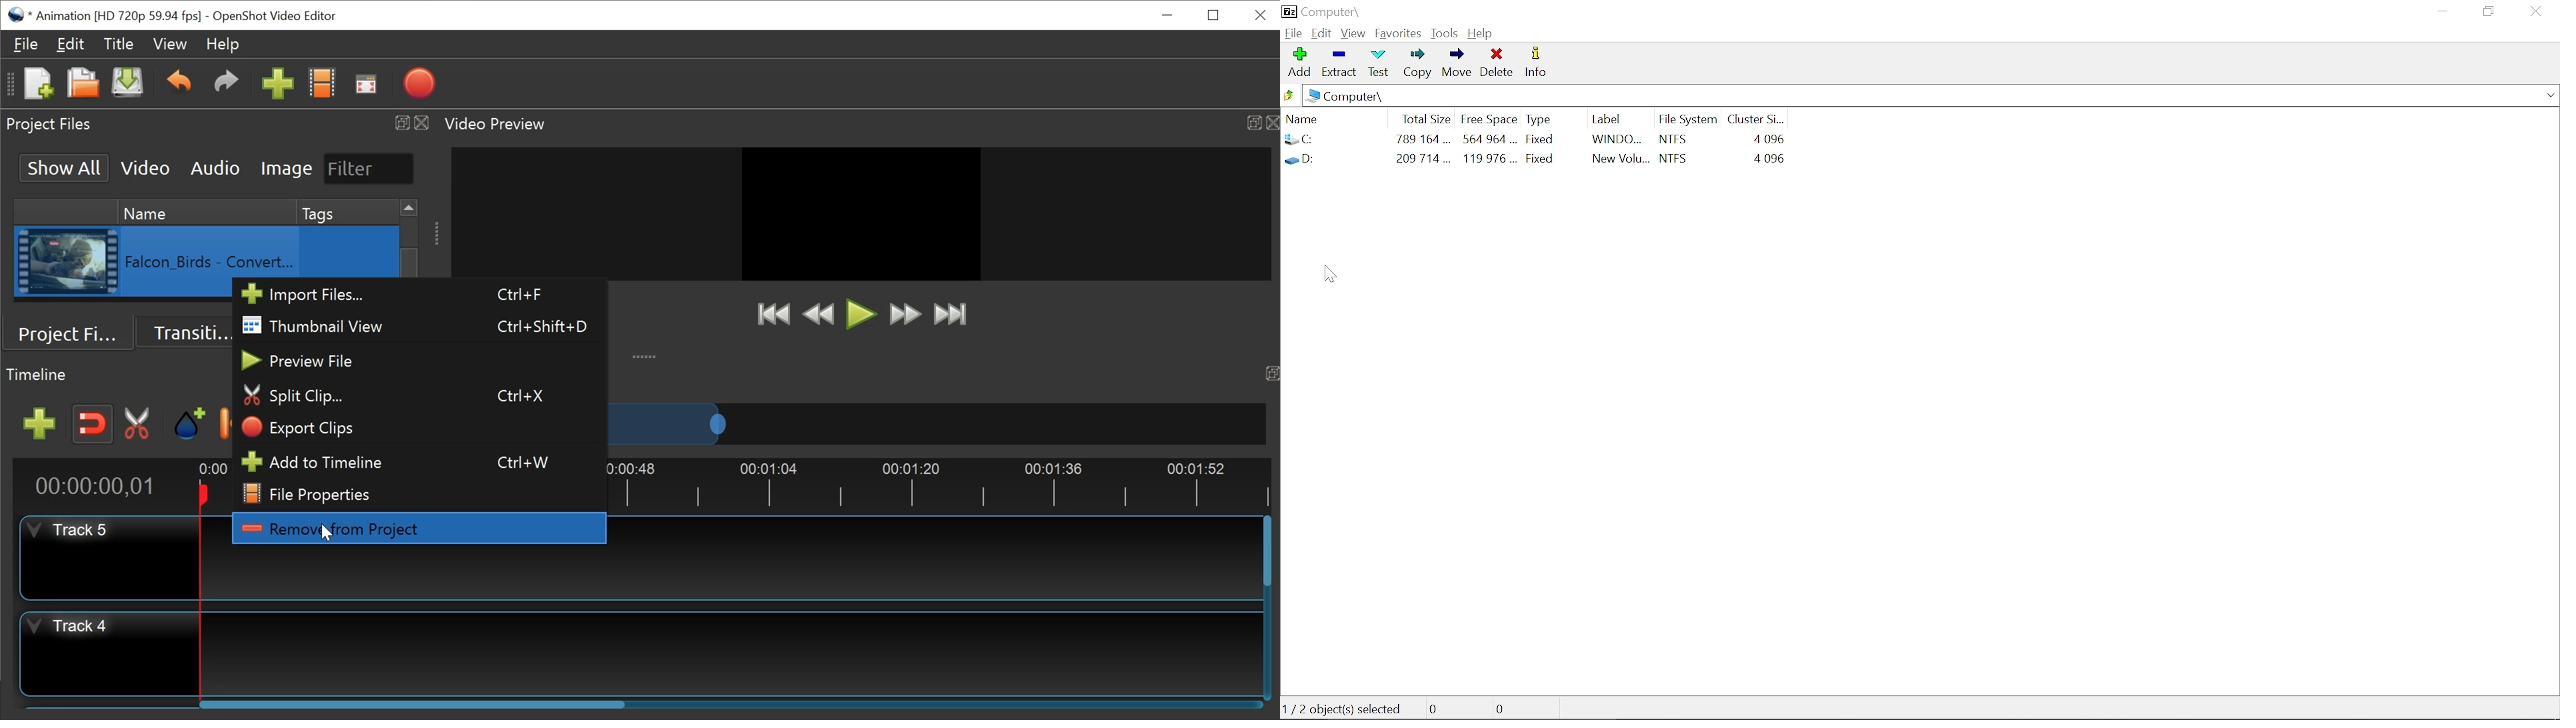 This screenshot has width=2576, height=728. Describe the element at coordinates (1497, 62) in the screenshot. I see `delete` at that location.